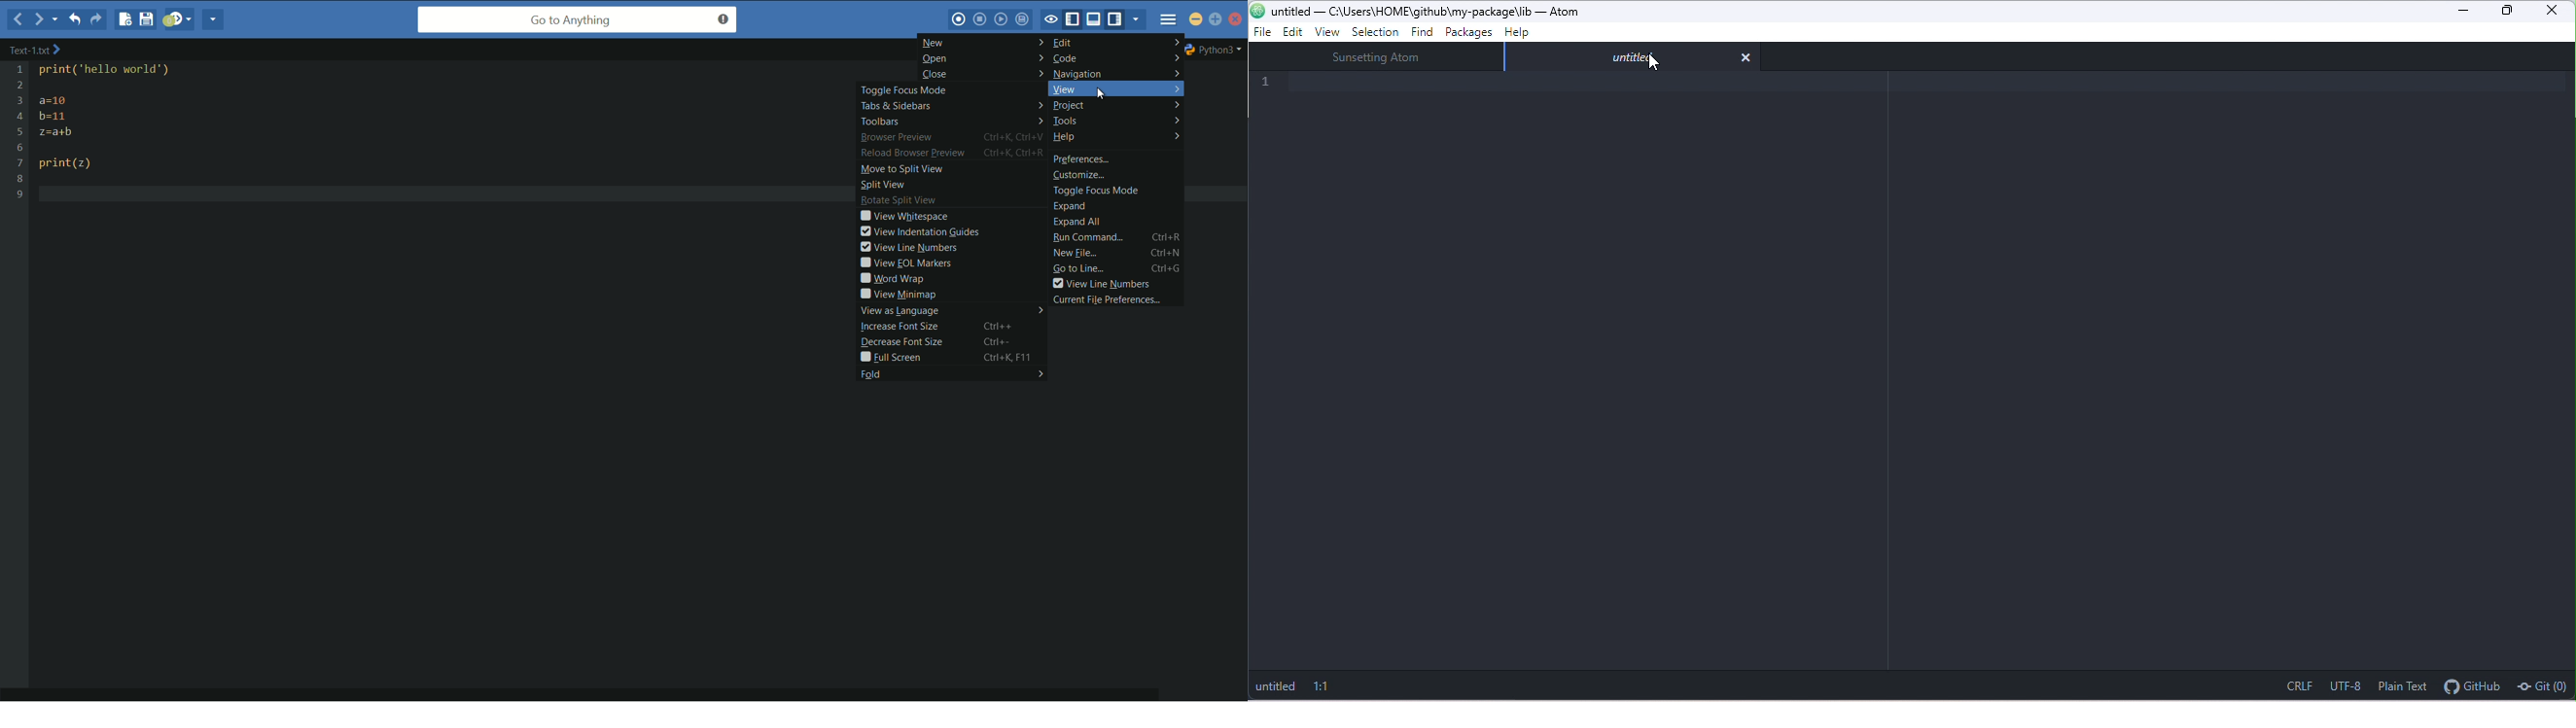  What do you see at coordinates (1016, 153) in the screenshot?
I see `Ctrl+K, Ctrl+R` at bounding box center [1016, 153].